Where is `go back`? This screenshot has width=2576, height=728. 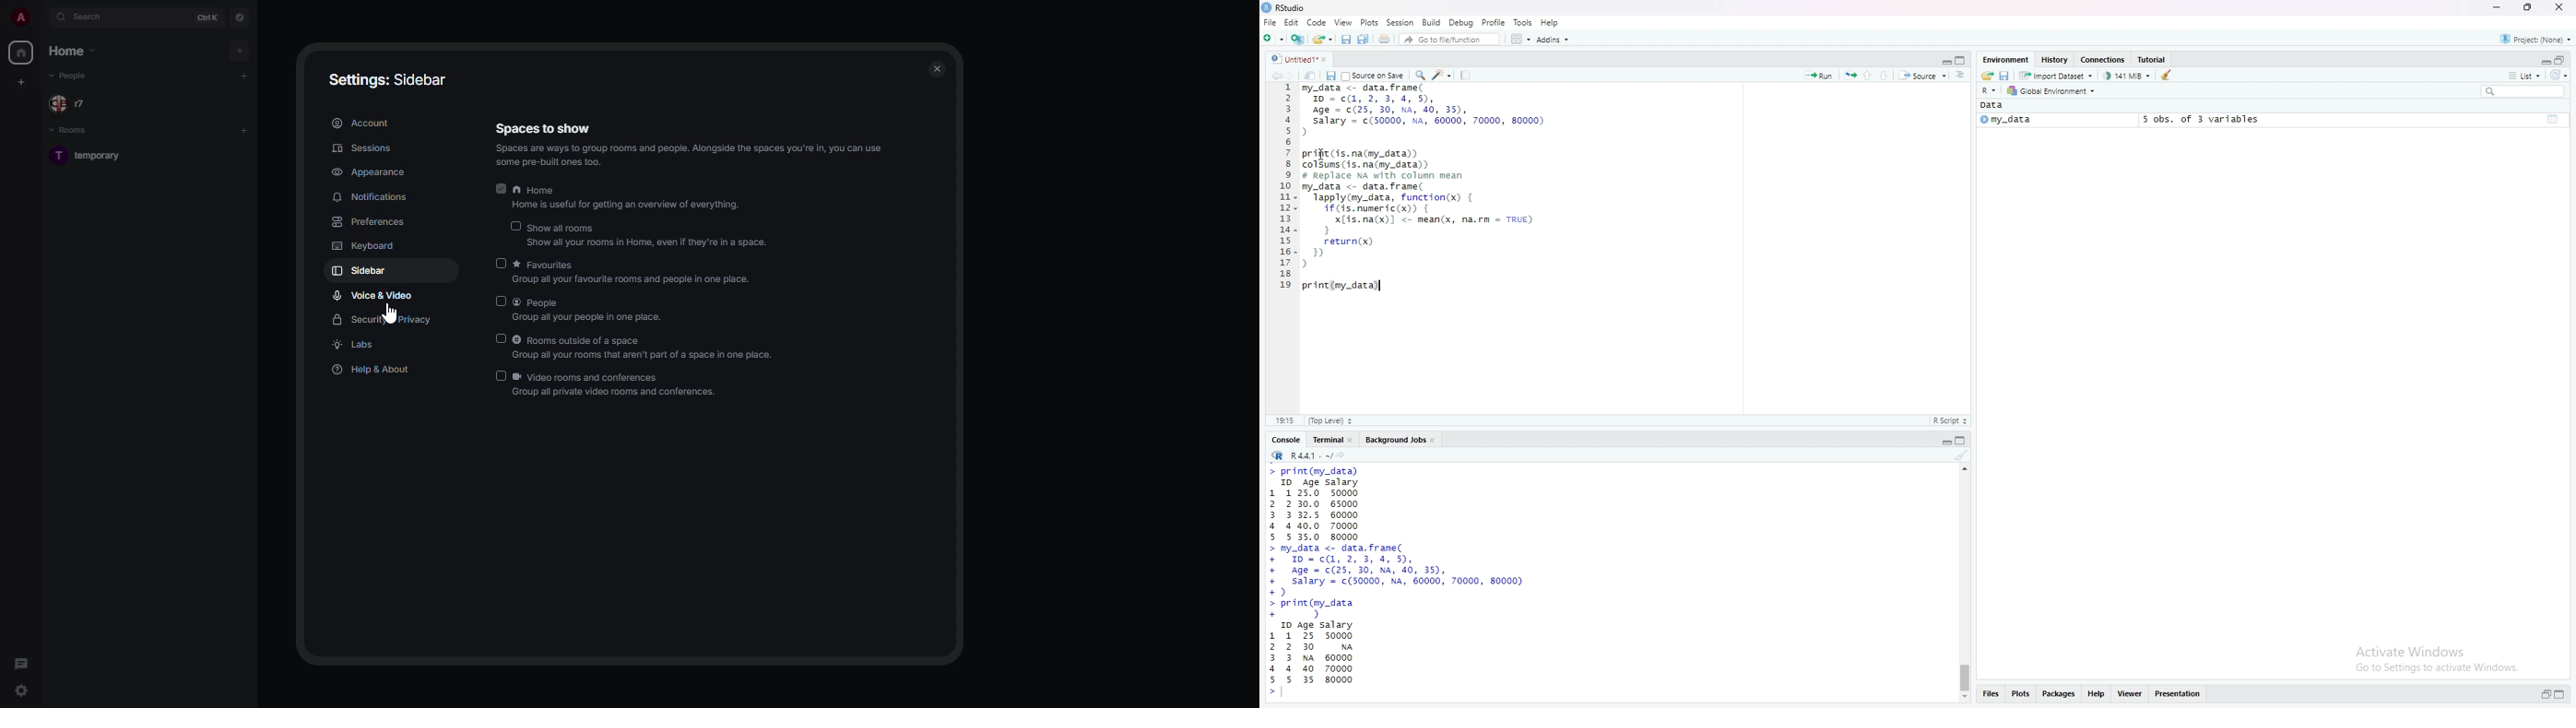
go back is located at coordinates (1273, 75).